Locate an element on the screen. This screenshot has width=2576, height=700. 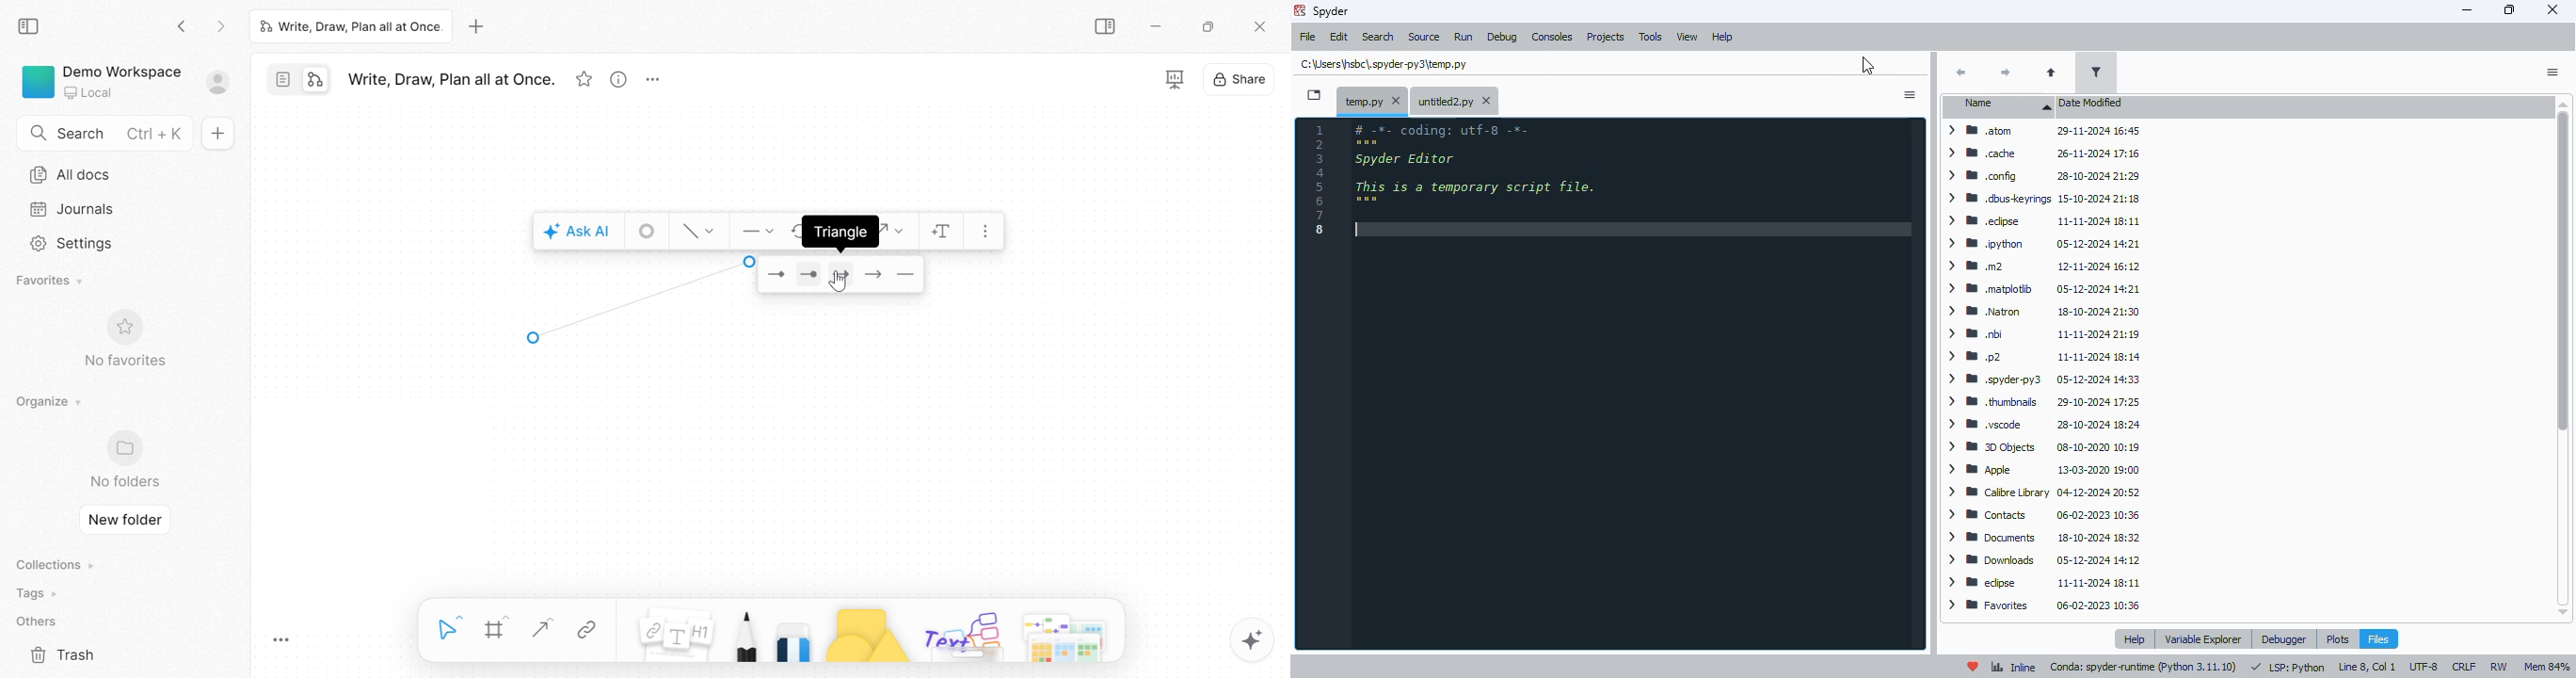
line numbers is located at coordinates (1321, 179).